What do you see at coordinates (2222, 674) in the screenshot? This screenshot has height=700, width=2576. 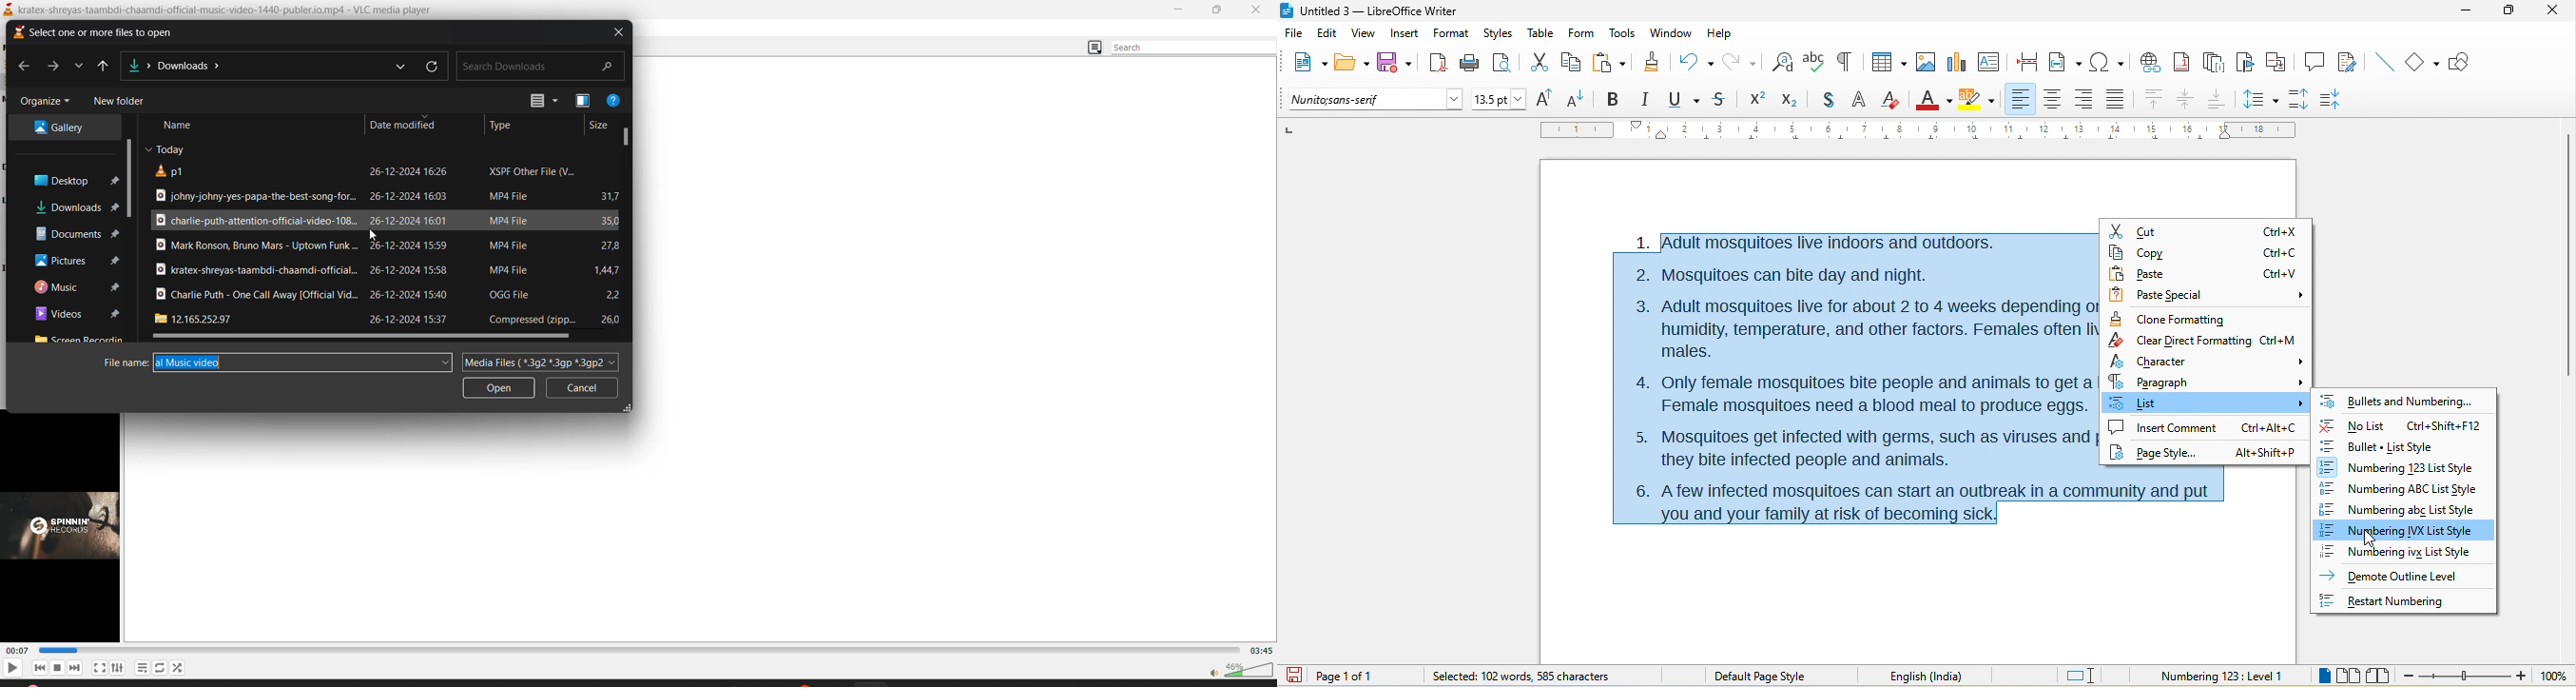 I see `numbering 123 level 1` at bounding box center [2222, 674].